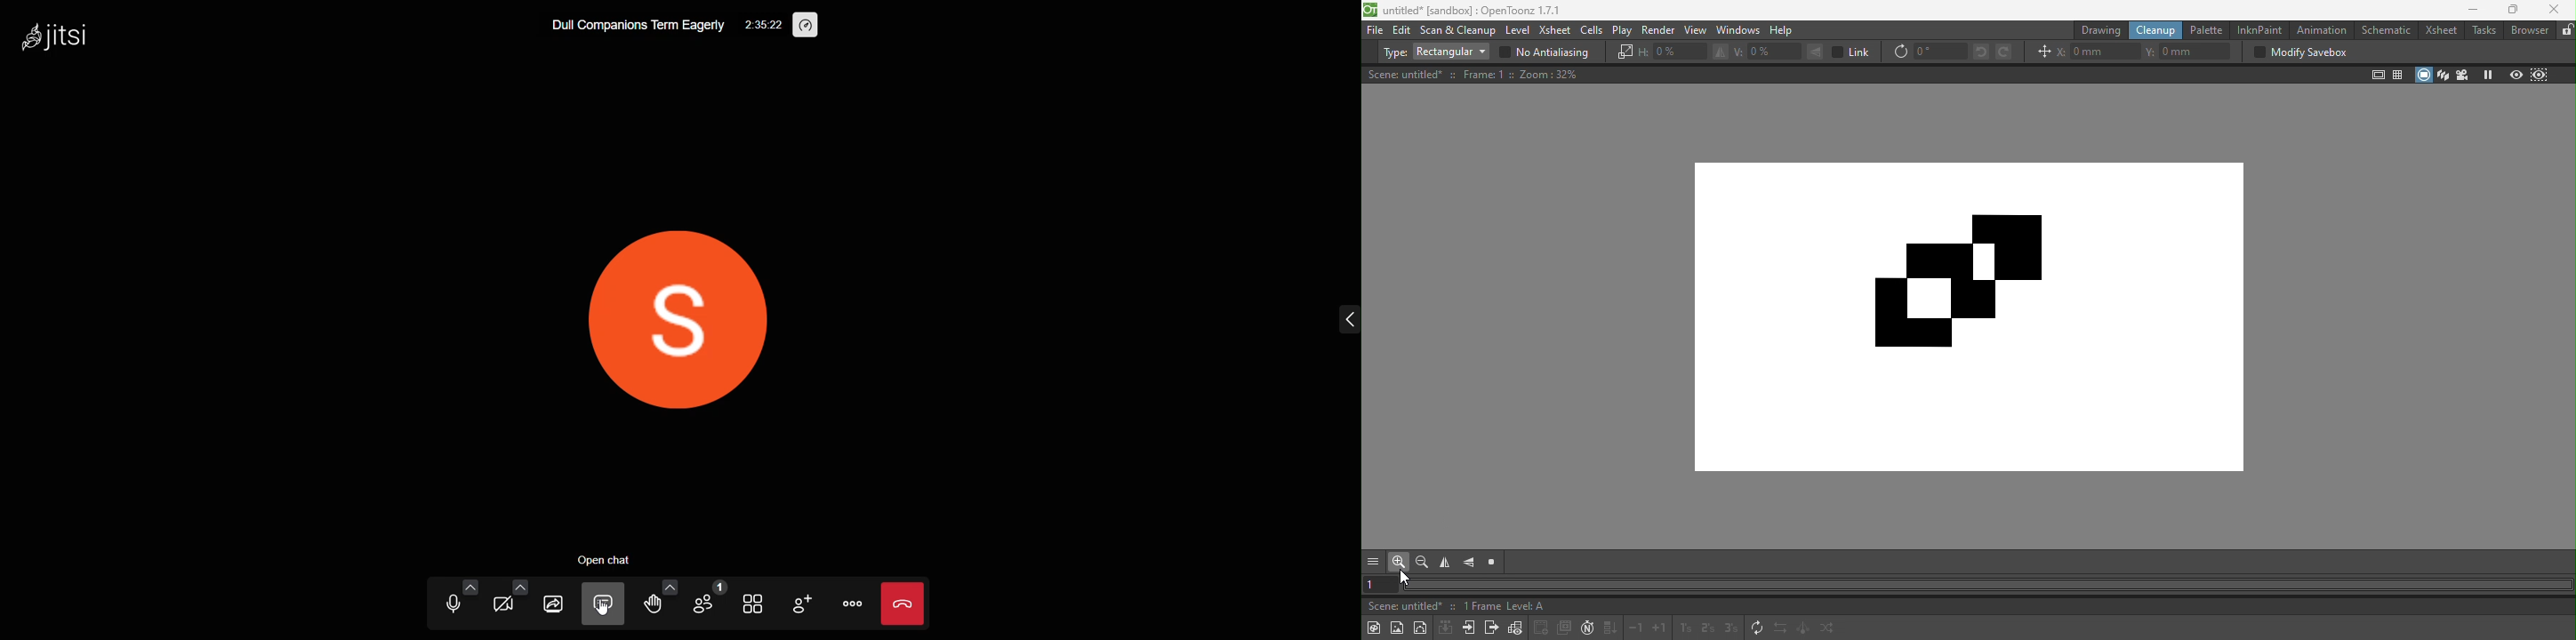 The width and height of the screenshot is (2576, 644). What do you see at coordinates (2189, 50) in the screenshot?
I see `Y-axis` at bounding box center [2189, 50].